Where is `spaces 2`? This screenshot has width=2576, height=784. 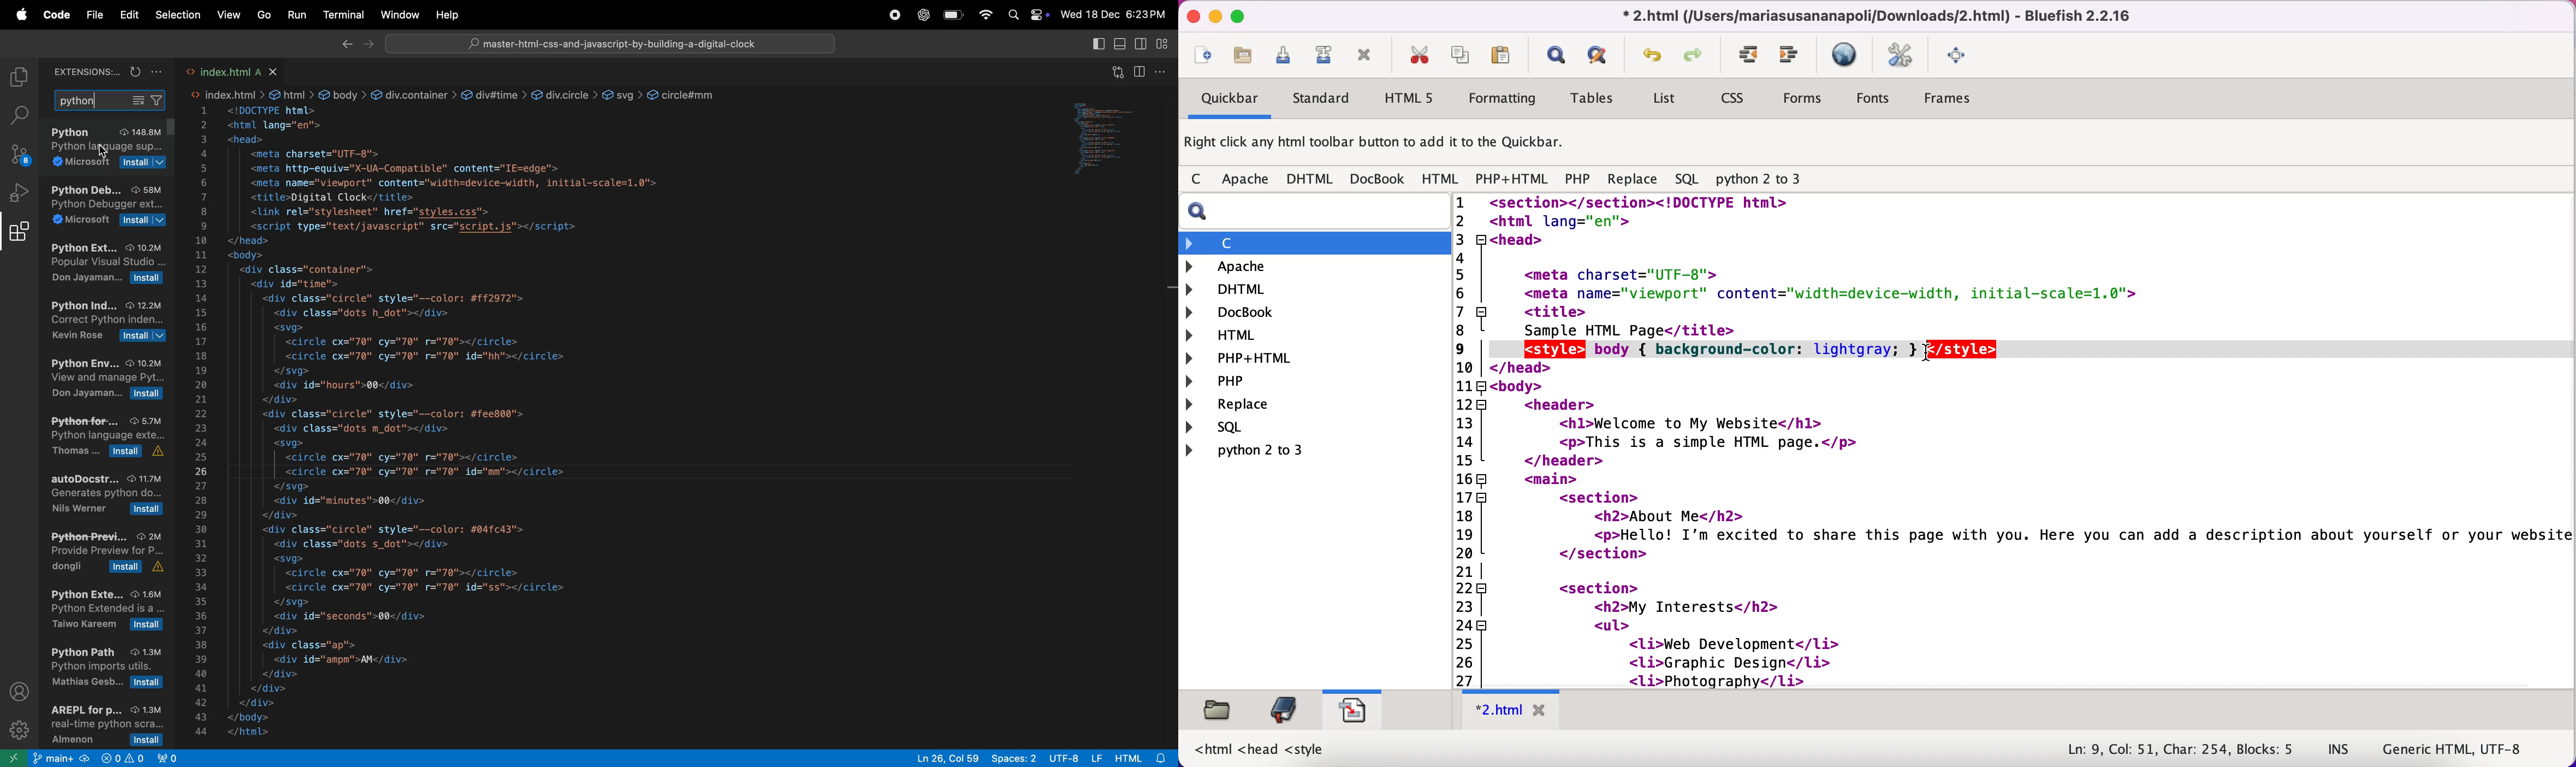 spaces 2 is located at coordinates (1012, 758).